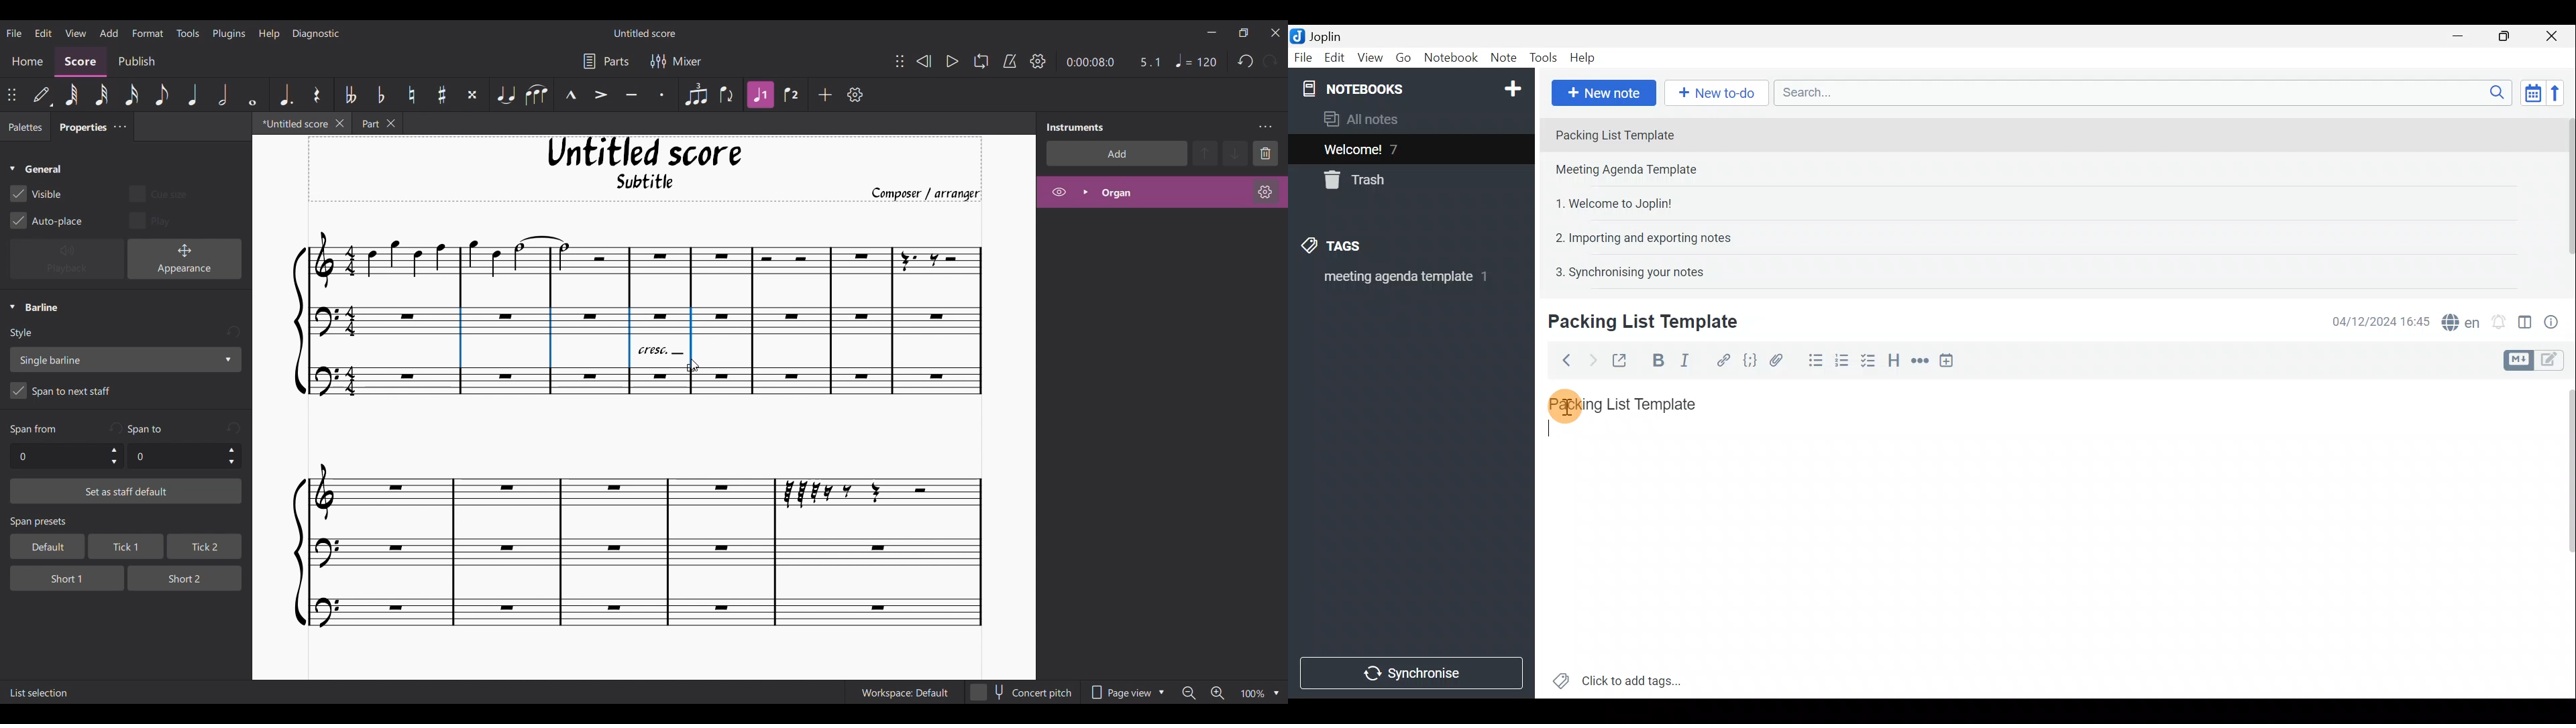  What do you see at coordinates (1404, 58) in the screenshot?
I see `Go` at bounding box center [1404, 58].